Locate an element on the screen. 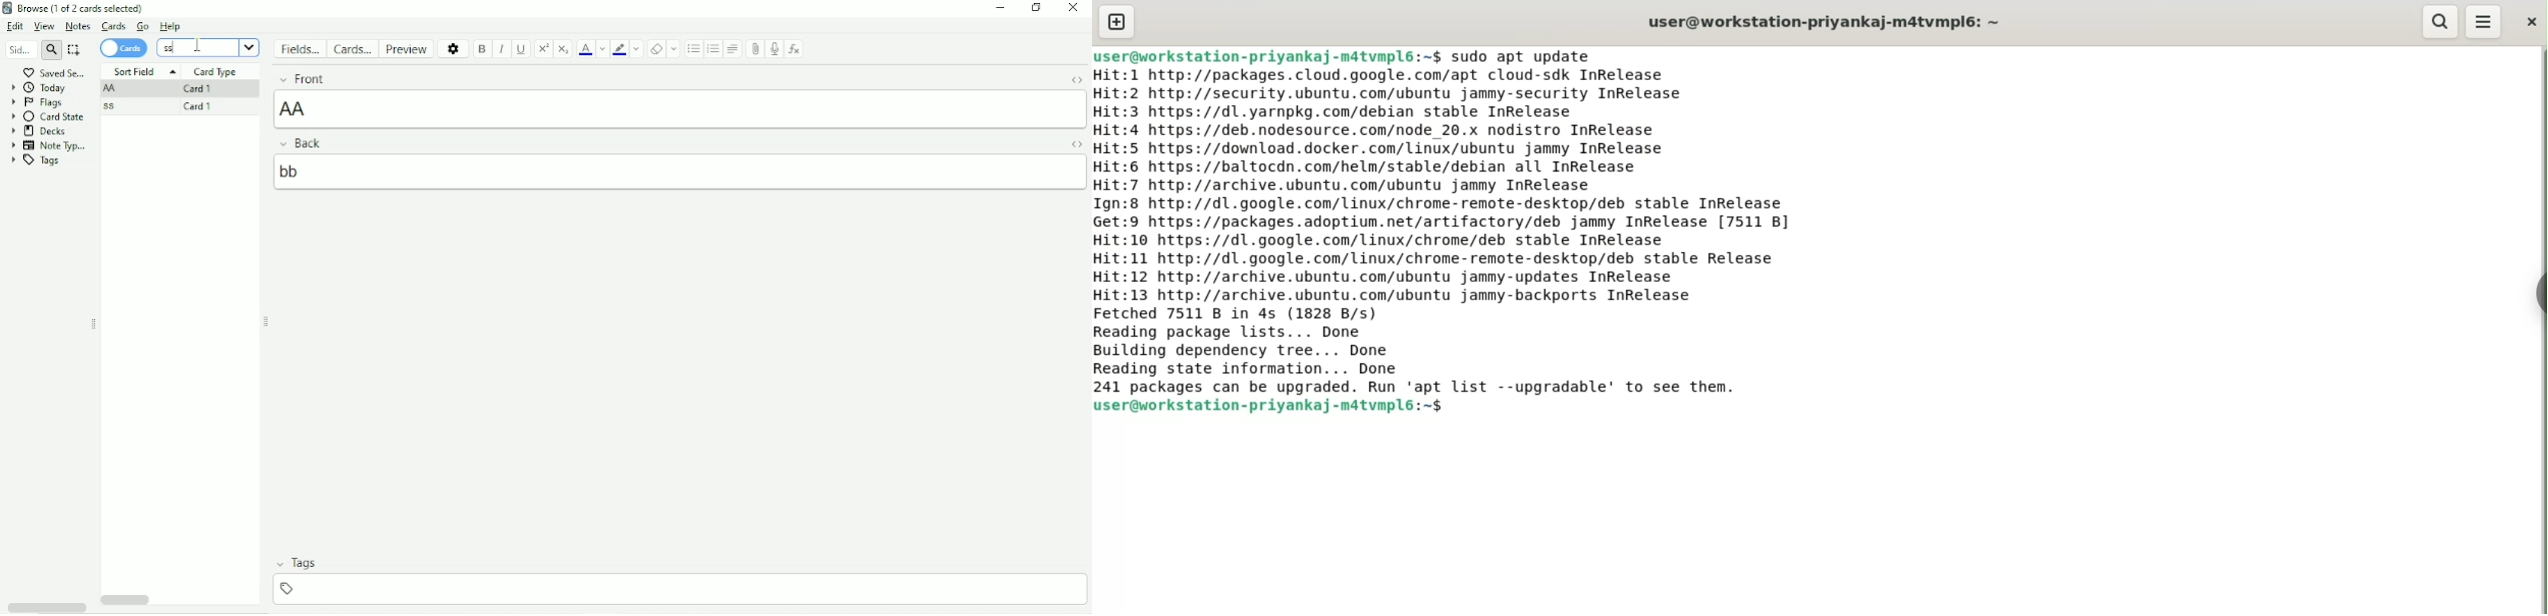 This screenshot has width=2548, height=616. Sort Field is located at coordinates (143, 71).